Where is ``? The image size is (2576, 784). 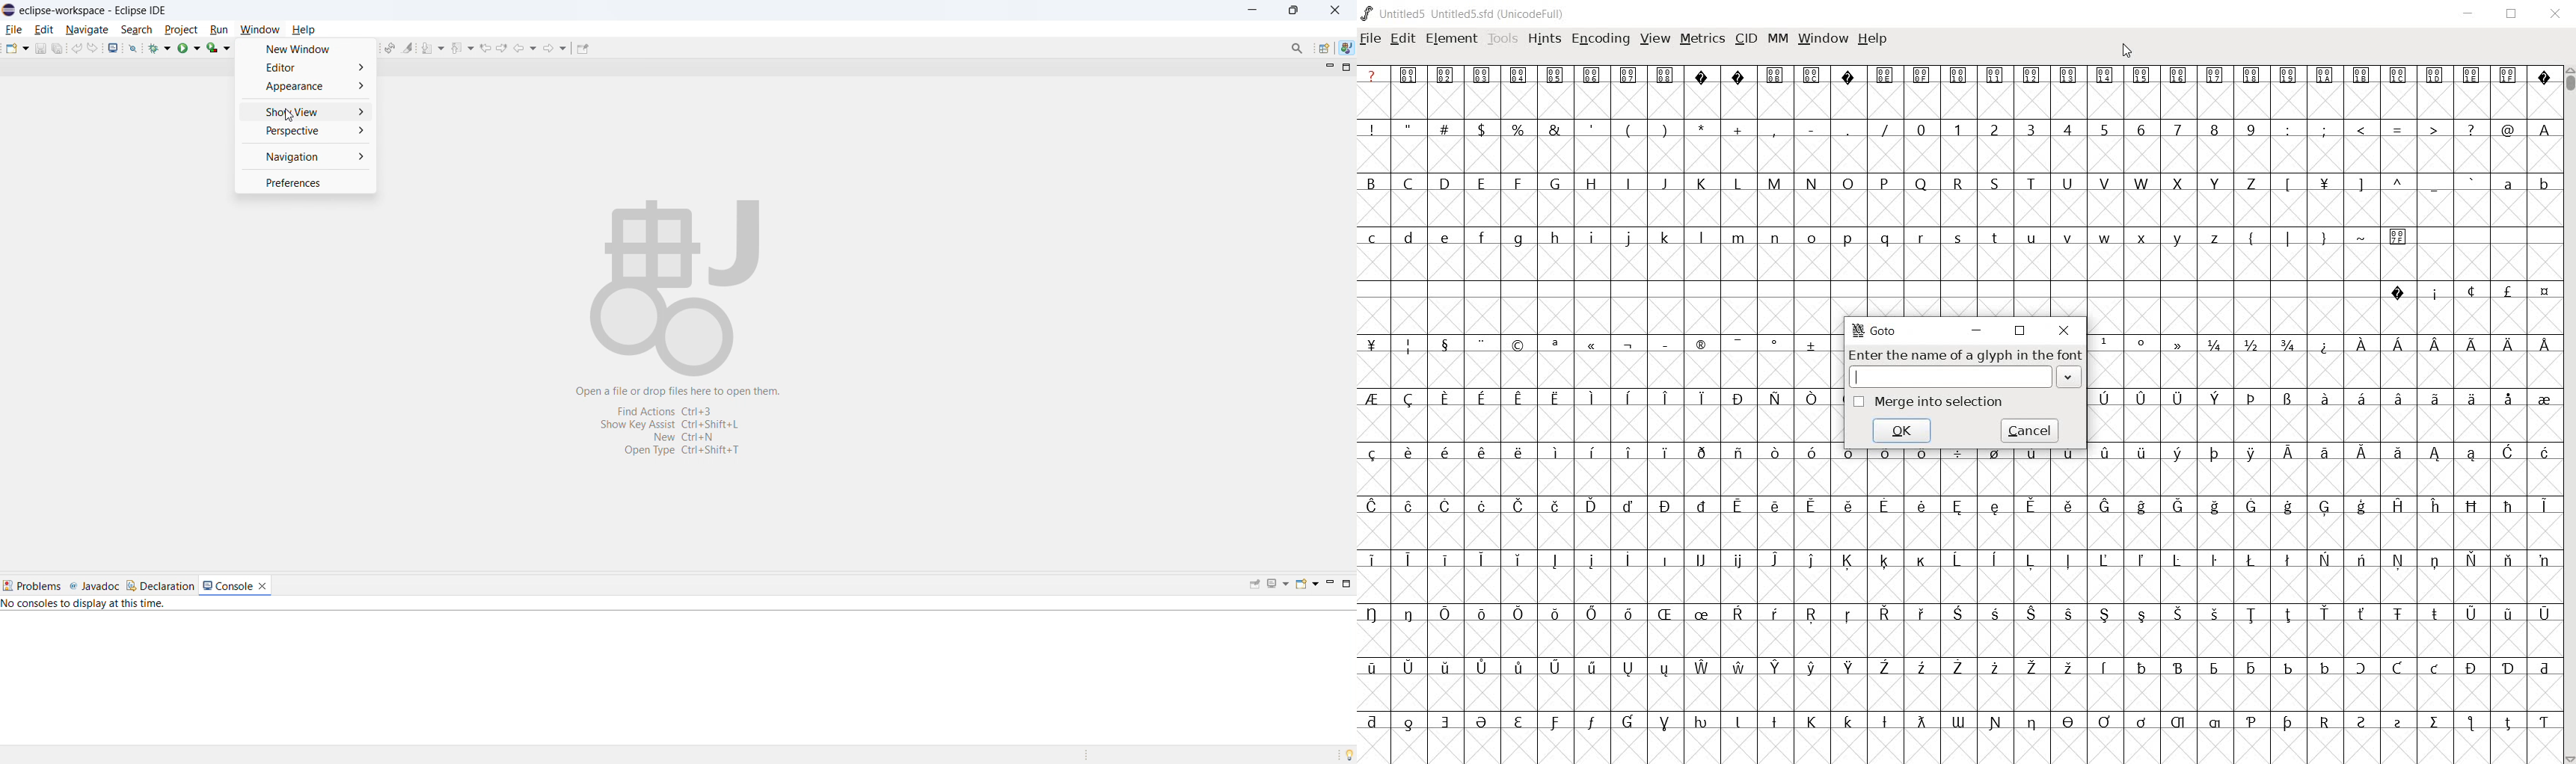  is located at coordinates (1848, 721).